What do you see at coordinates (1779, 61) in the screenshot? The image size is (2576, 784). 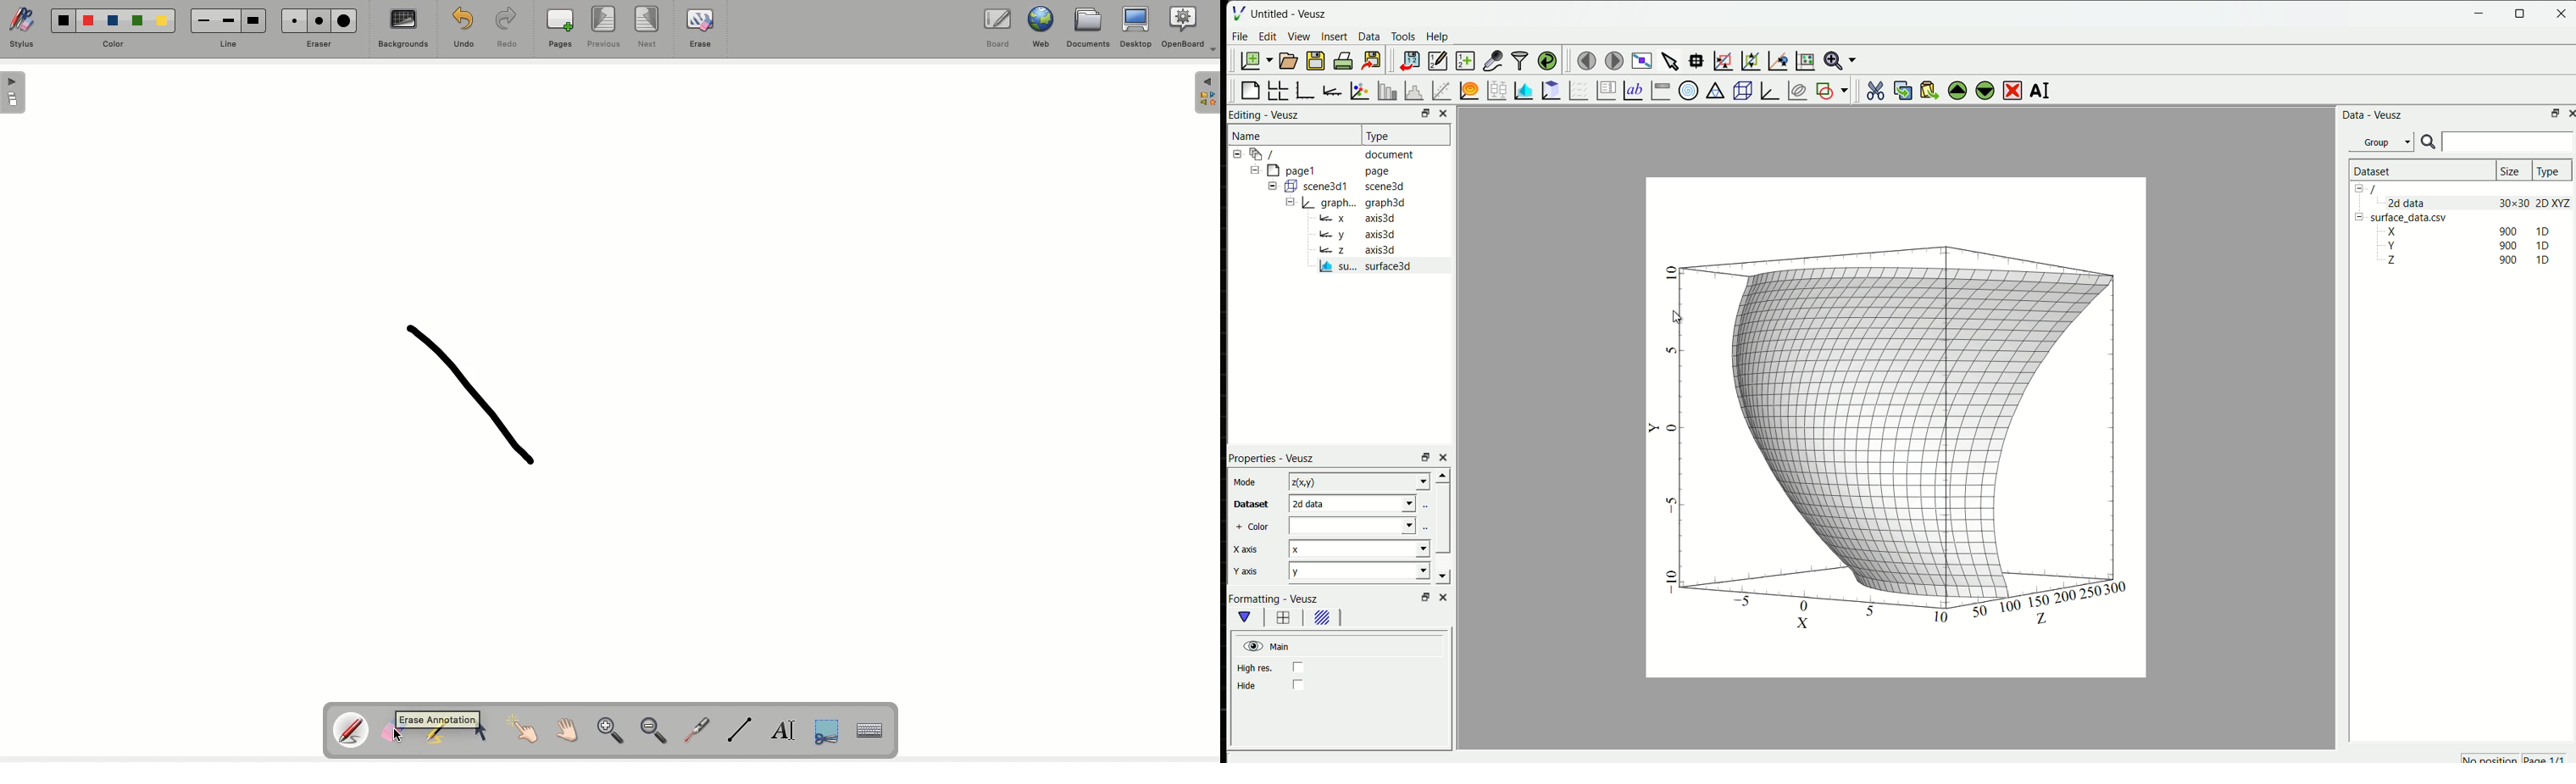 I see `click to recenter graph axis` at bounding box center [1779, 61].